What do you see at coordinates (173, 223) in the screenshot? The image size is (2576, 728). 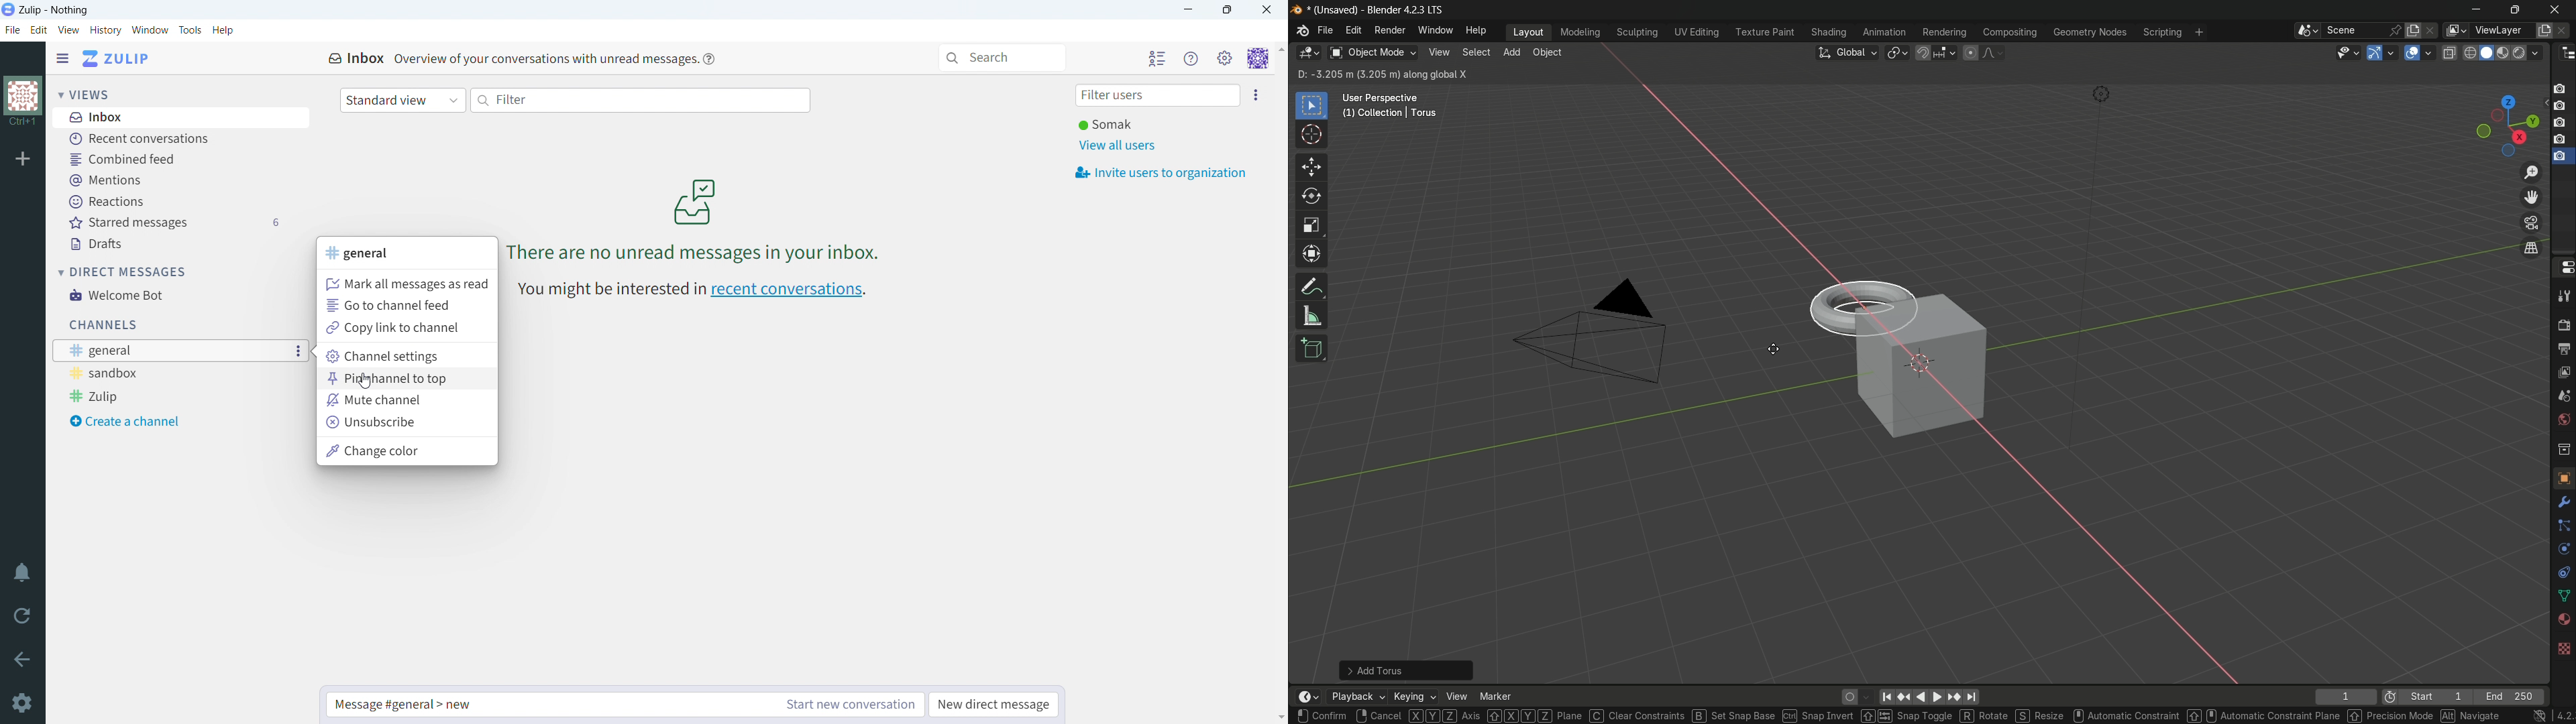 I see `starred messages` at bounding box center [173, 223].